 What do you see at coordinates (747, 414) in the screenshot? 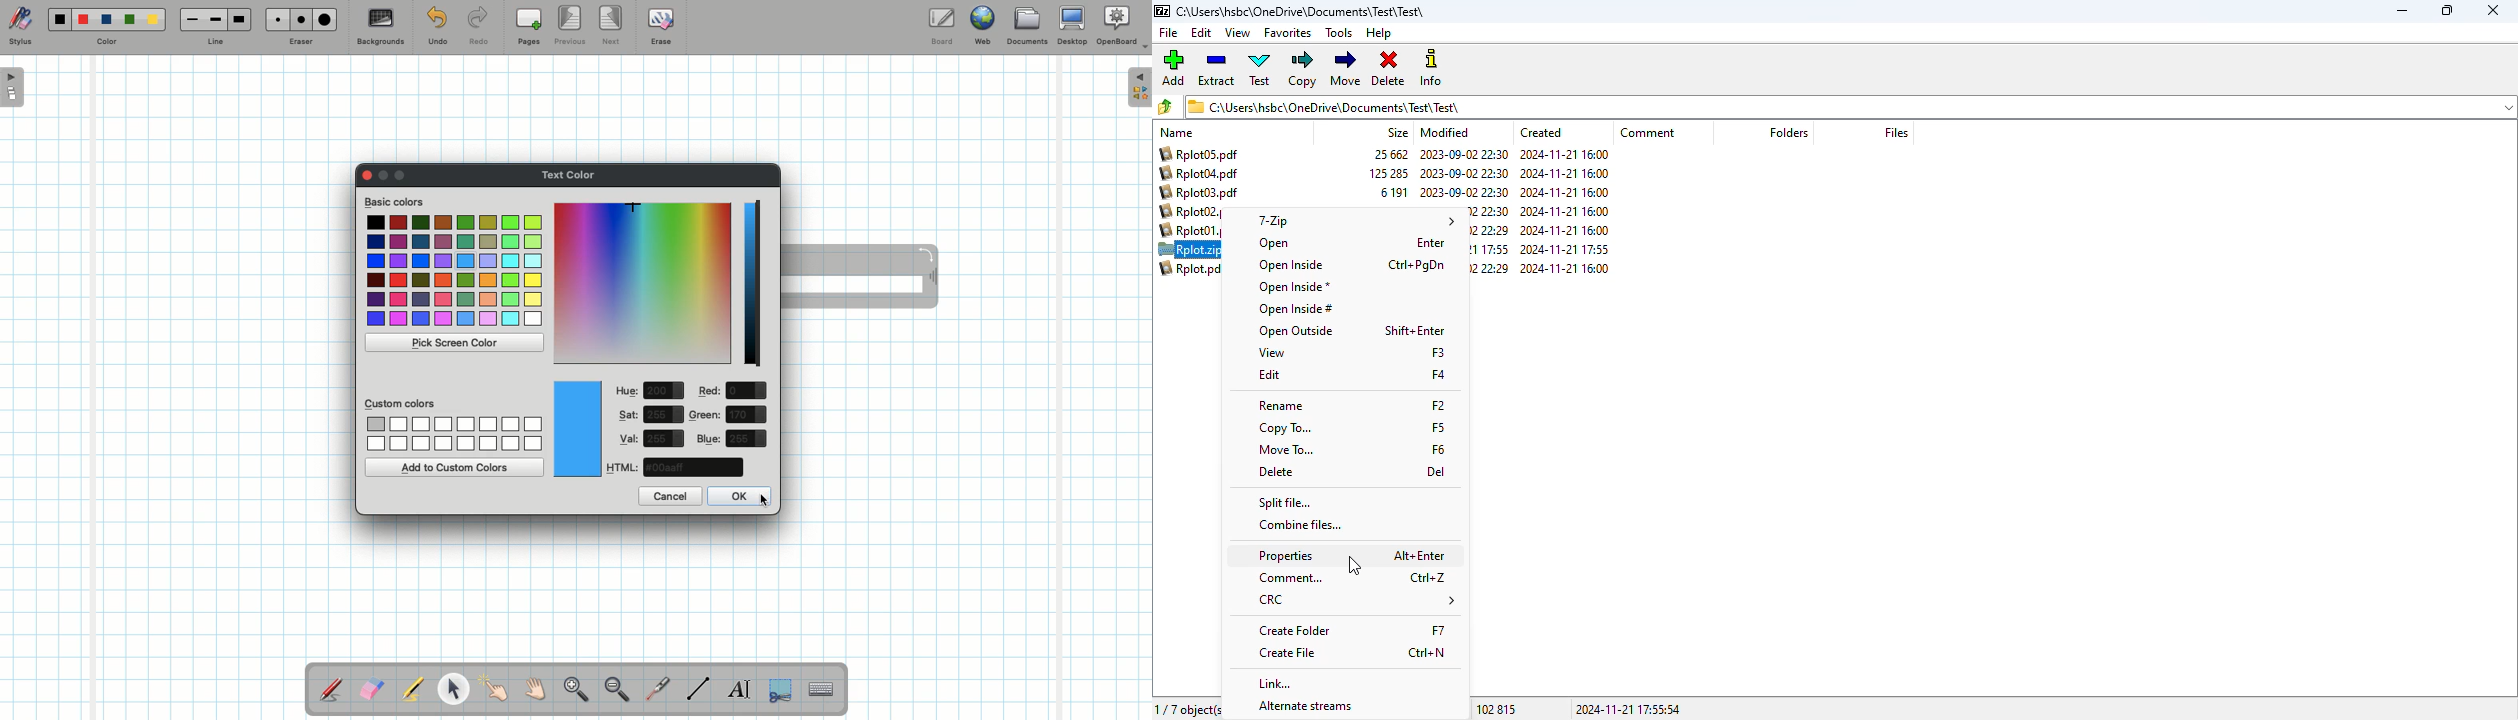
I see `value` at bounding box center [747, 414].